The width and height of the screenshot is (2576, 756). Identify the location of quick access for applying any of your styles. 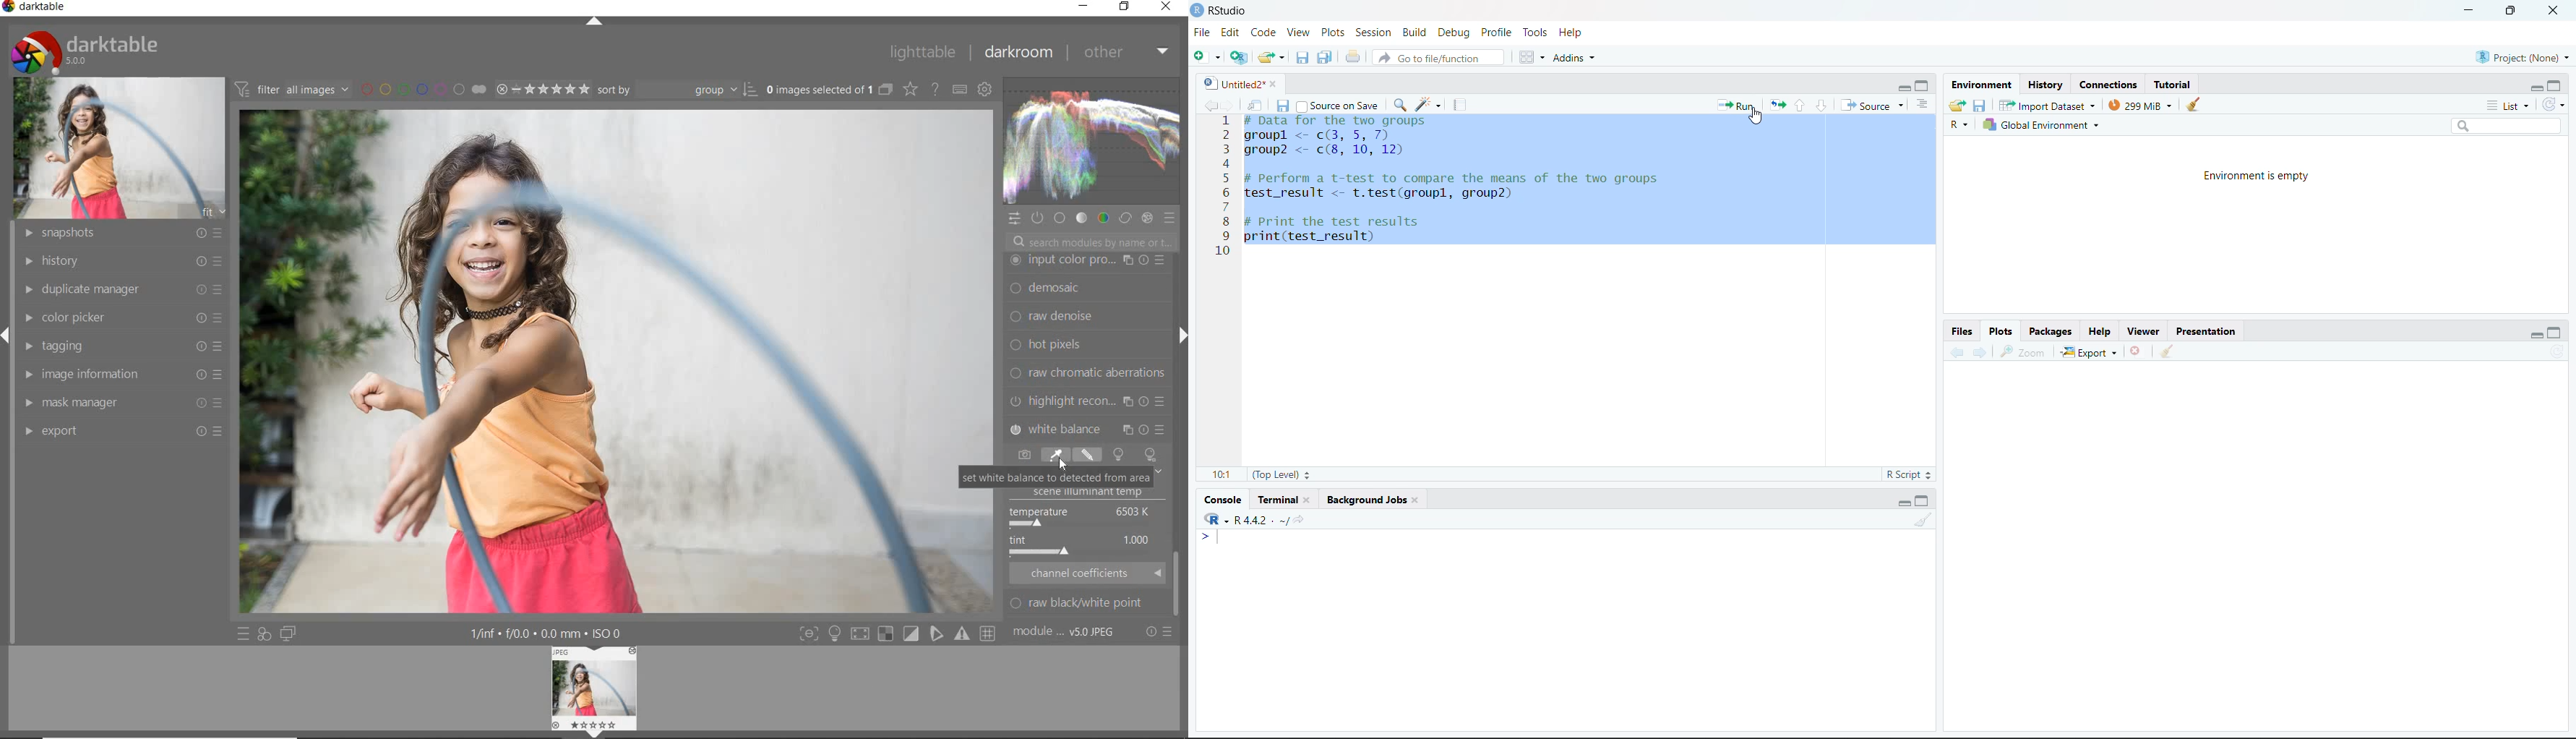
(264, 635).